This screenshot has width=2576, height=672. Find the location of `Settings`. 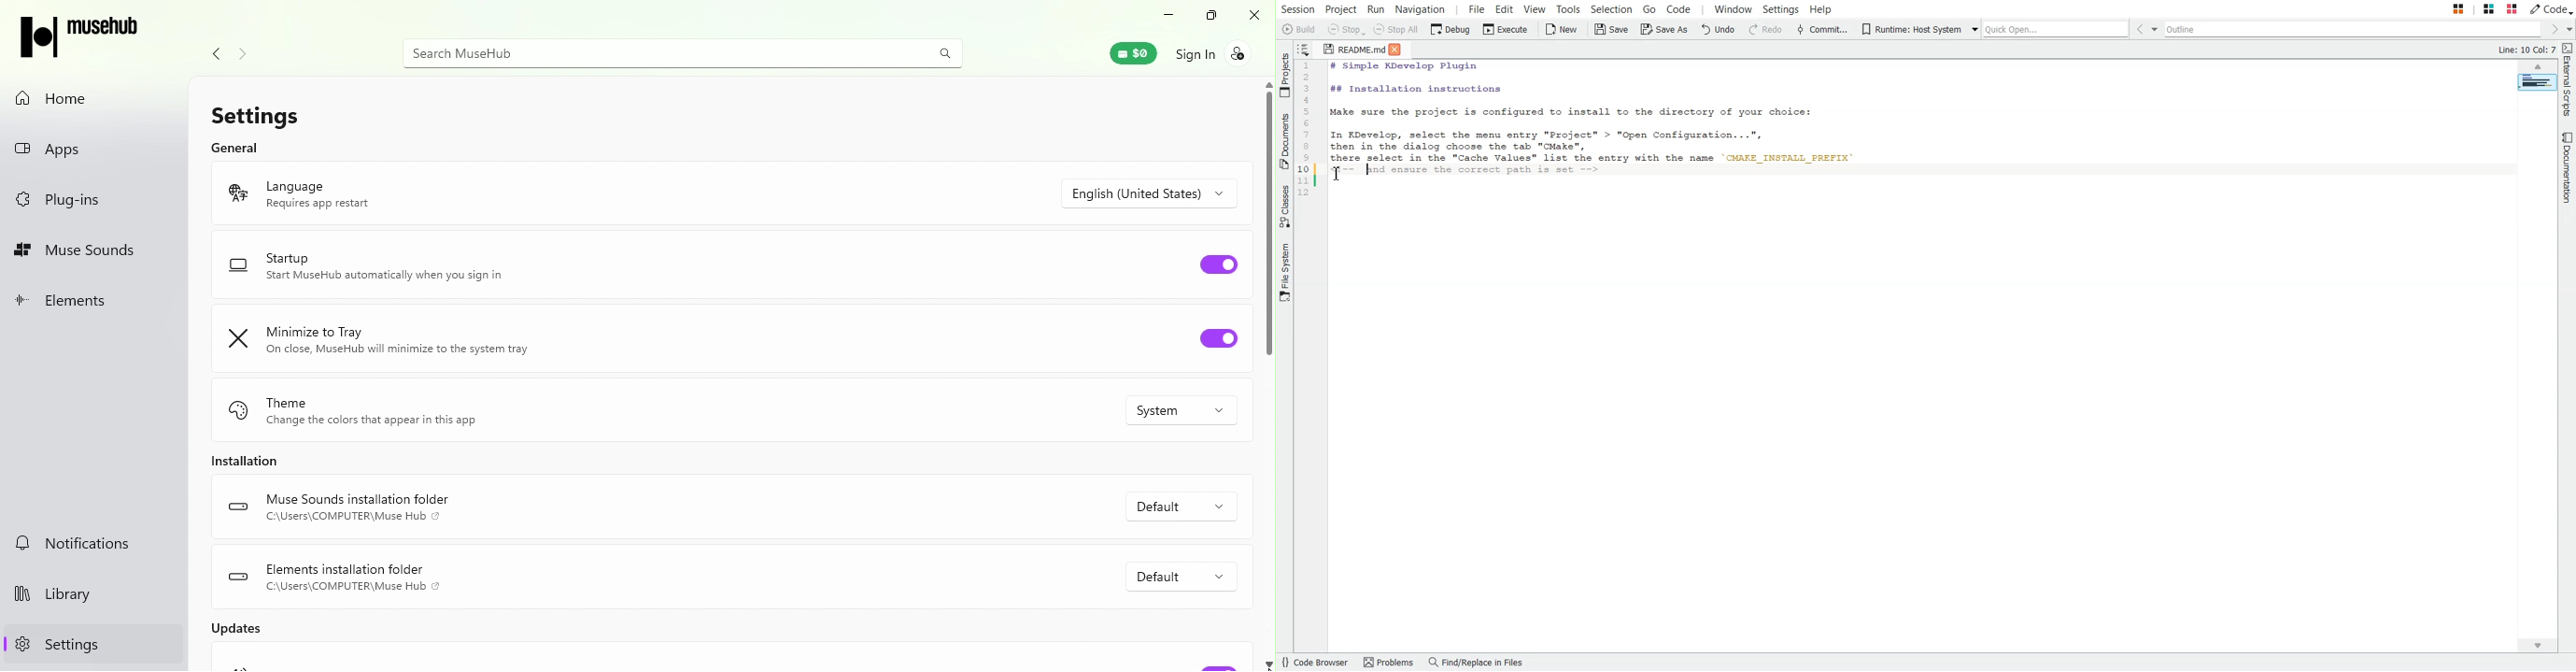

Settings is located at coordinates (53, 645).